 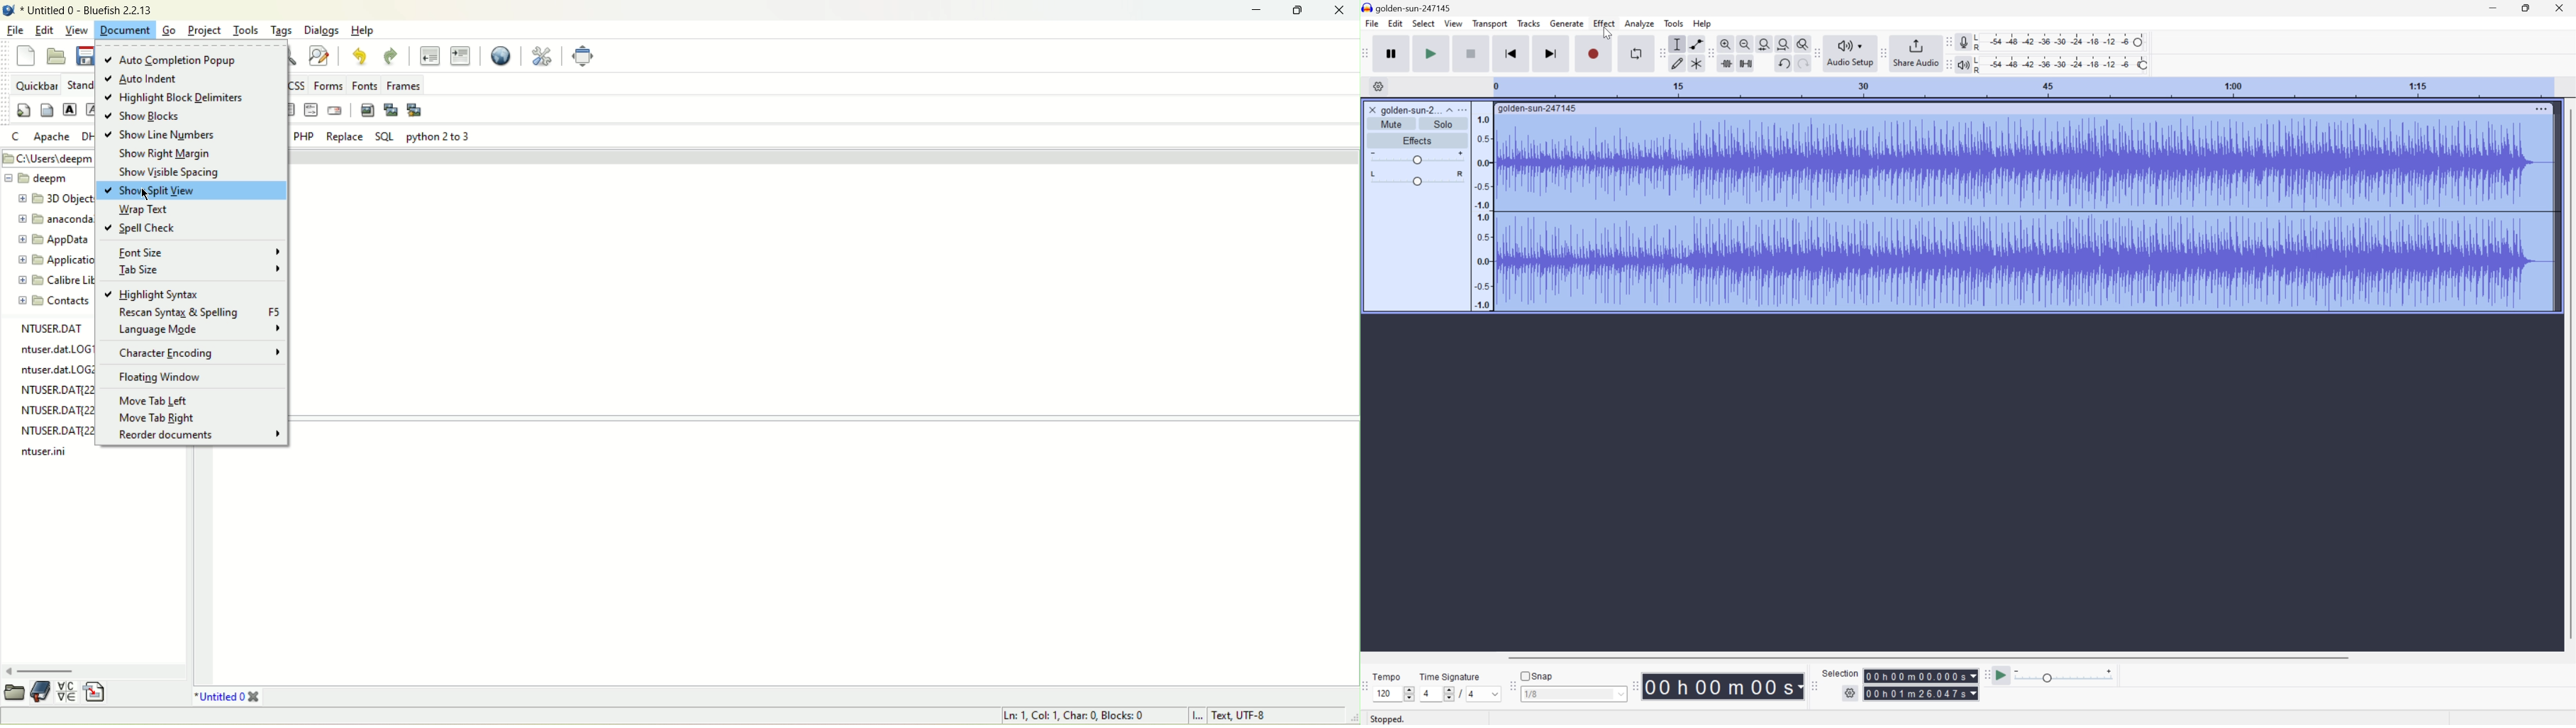 I want to click on reorder documents, so click(x=200, y=435).